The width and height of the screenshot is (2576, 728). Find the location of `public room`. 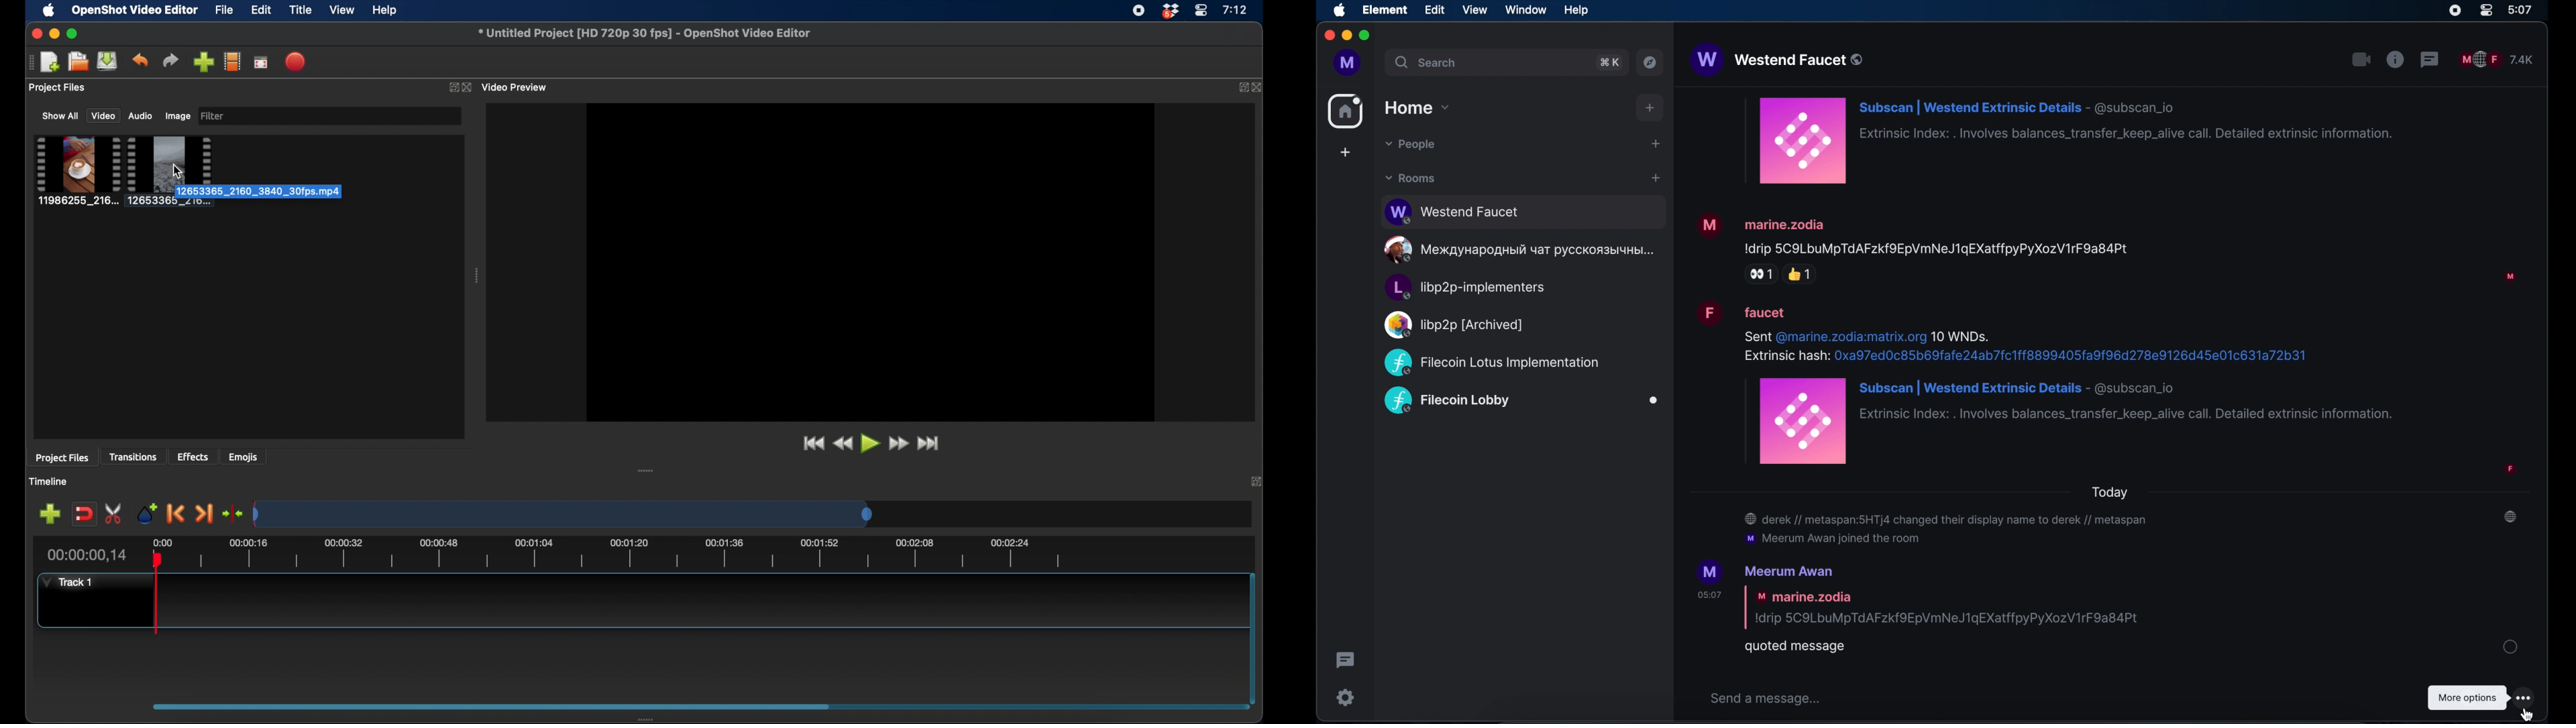

public room is located at coordinates (1521, 402).